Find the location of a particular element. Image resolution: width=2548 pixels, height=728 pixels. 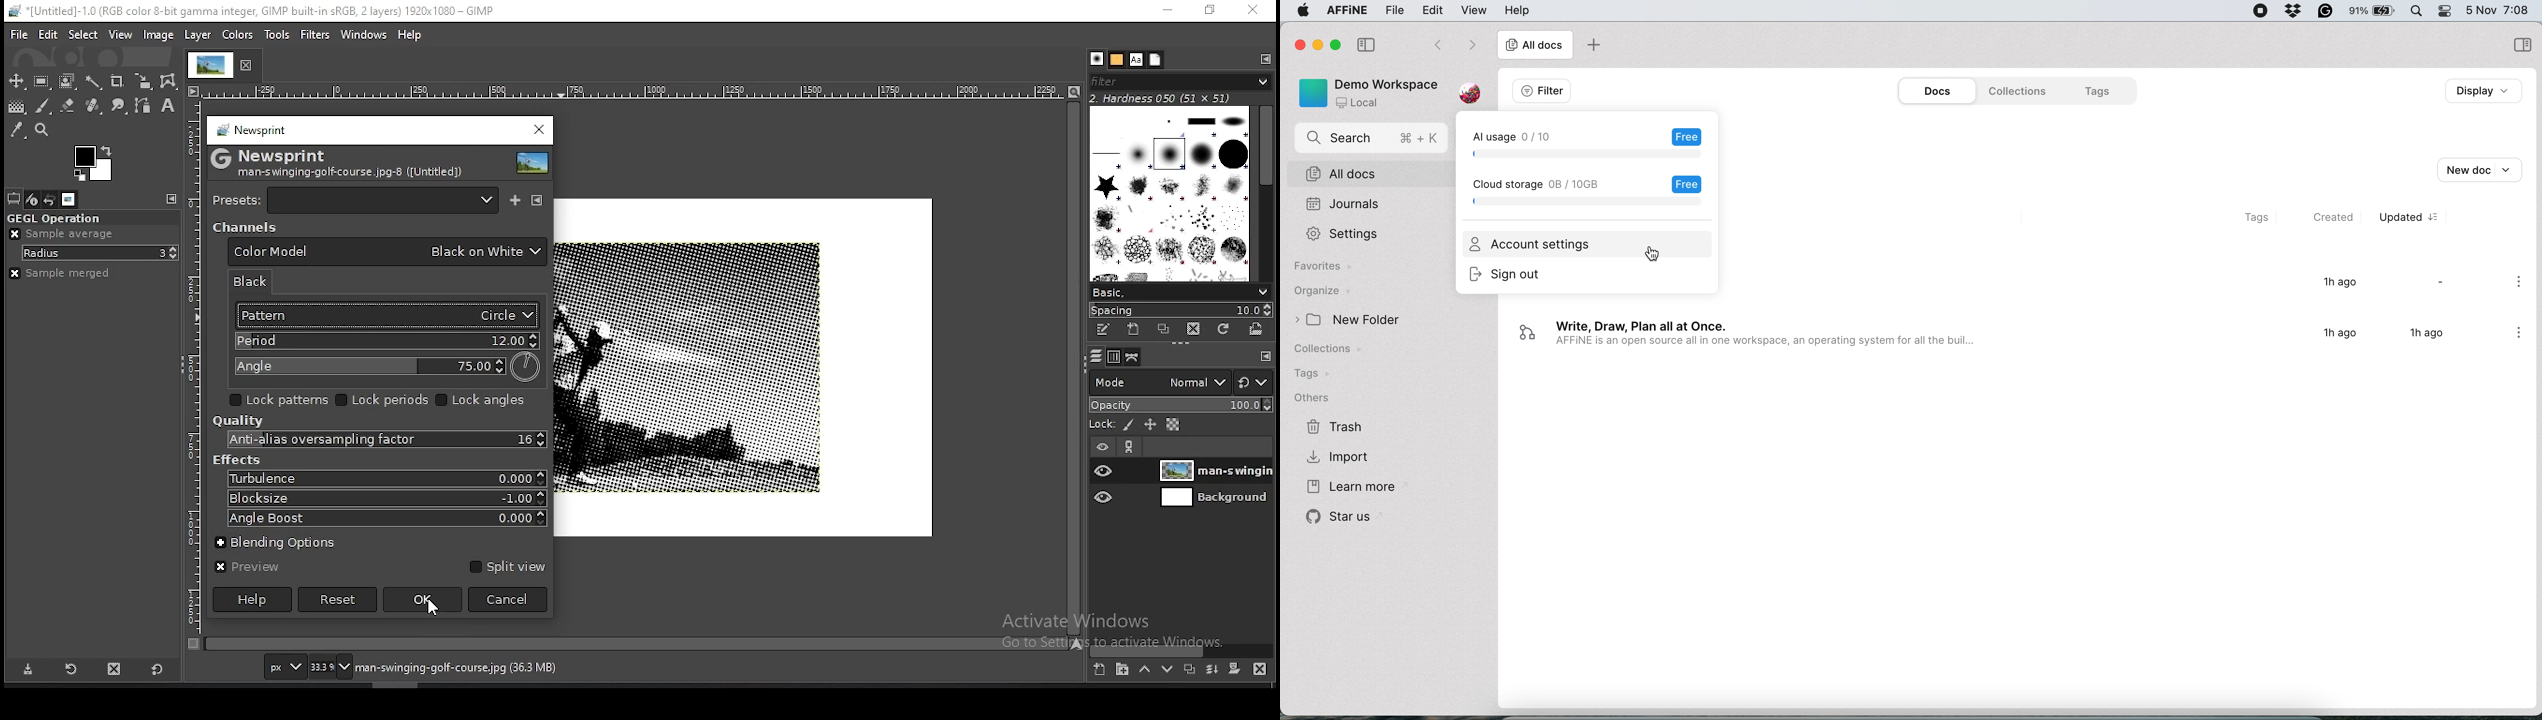

move layer one step up is located at coordinates (1144, 669).